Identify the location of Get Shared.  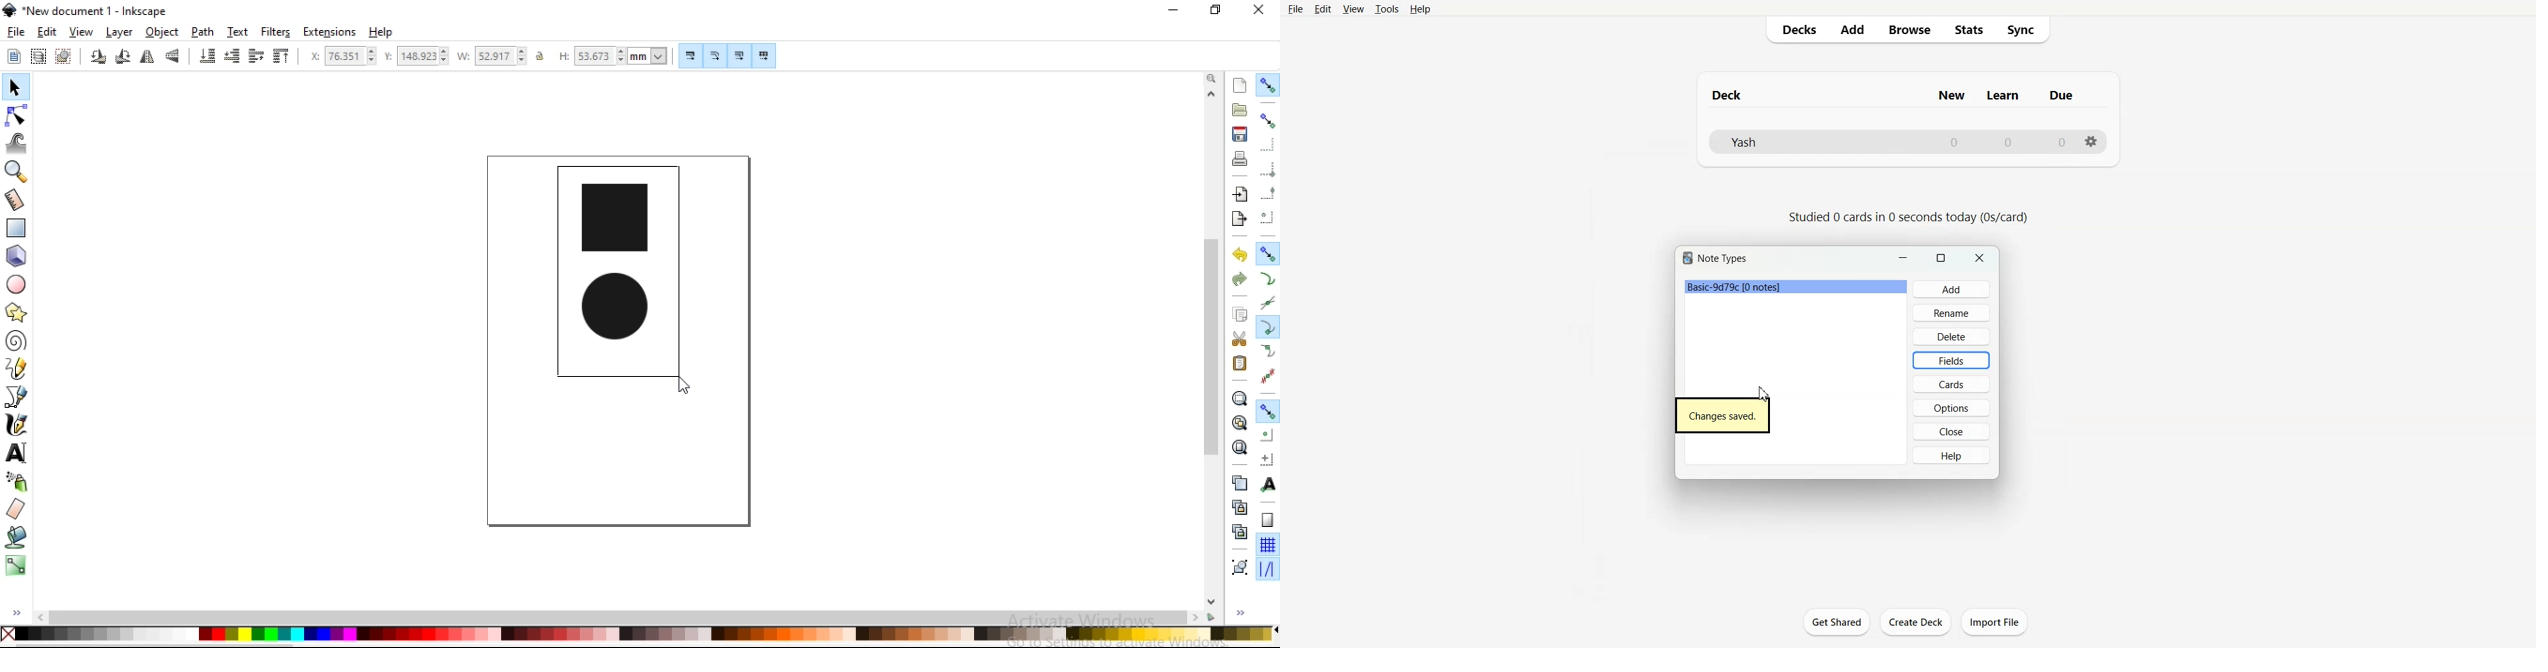
(1837, 622).